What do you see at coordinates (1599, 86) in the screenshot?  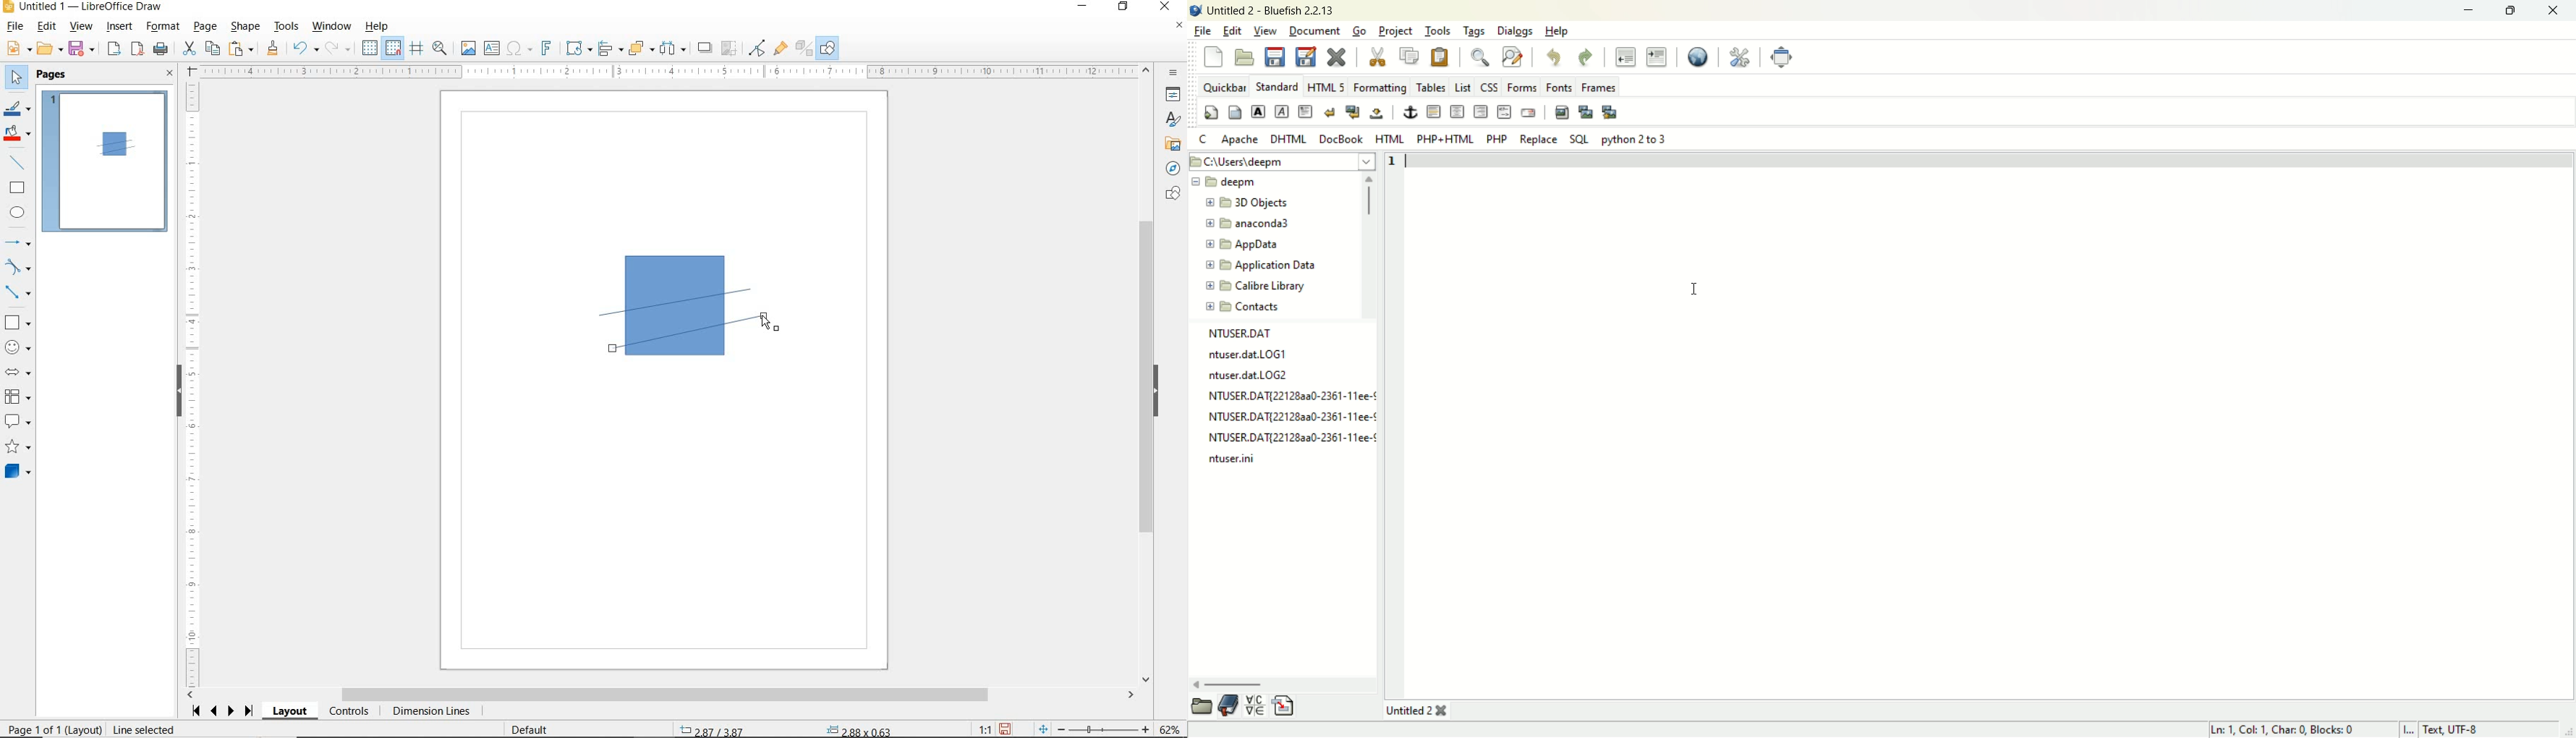 I see `frames` at bounding box center [1599, 86].